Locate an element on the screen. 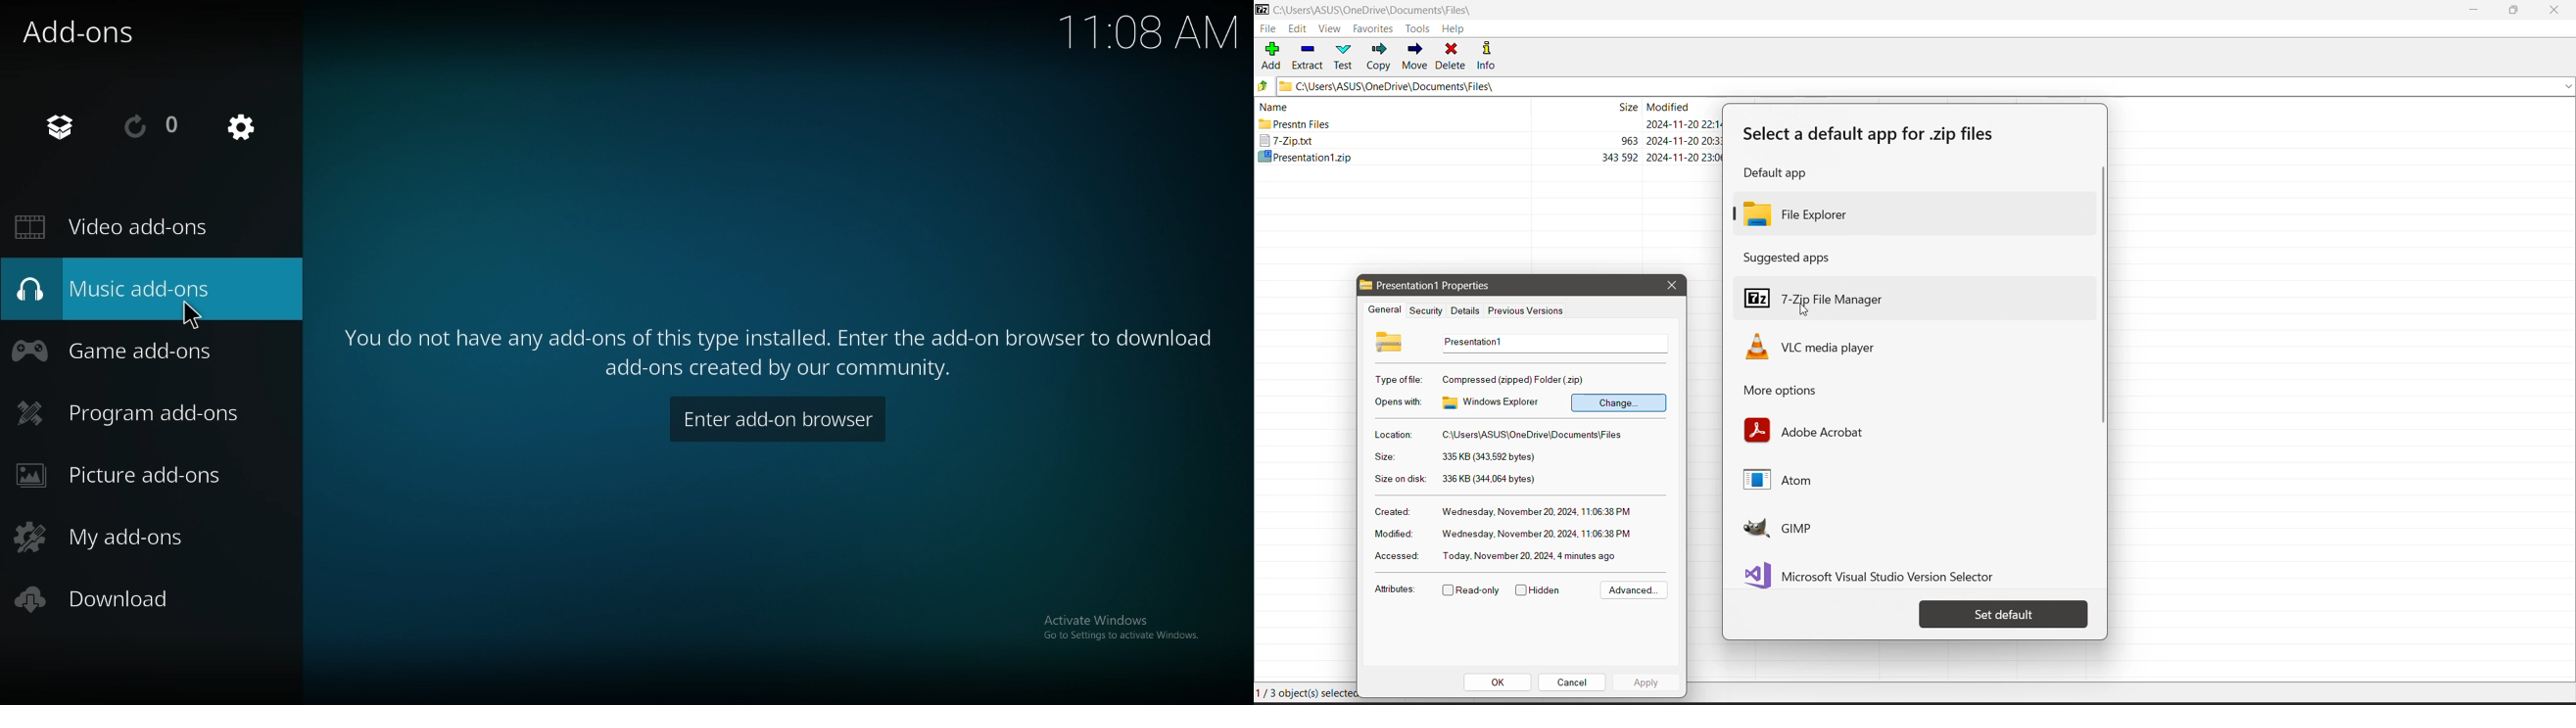 The image size is (2576, 728). Created Day, Date, Year and time of the selected file is located at coordinates (1537, 512).